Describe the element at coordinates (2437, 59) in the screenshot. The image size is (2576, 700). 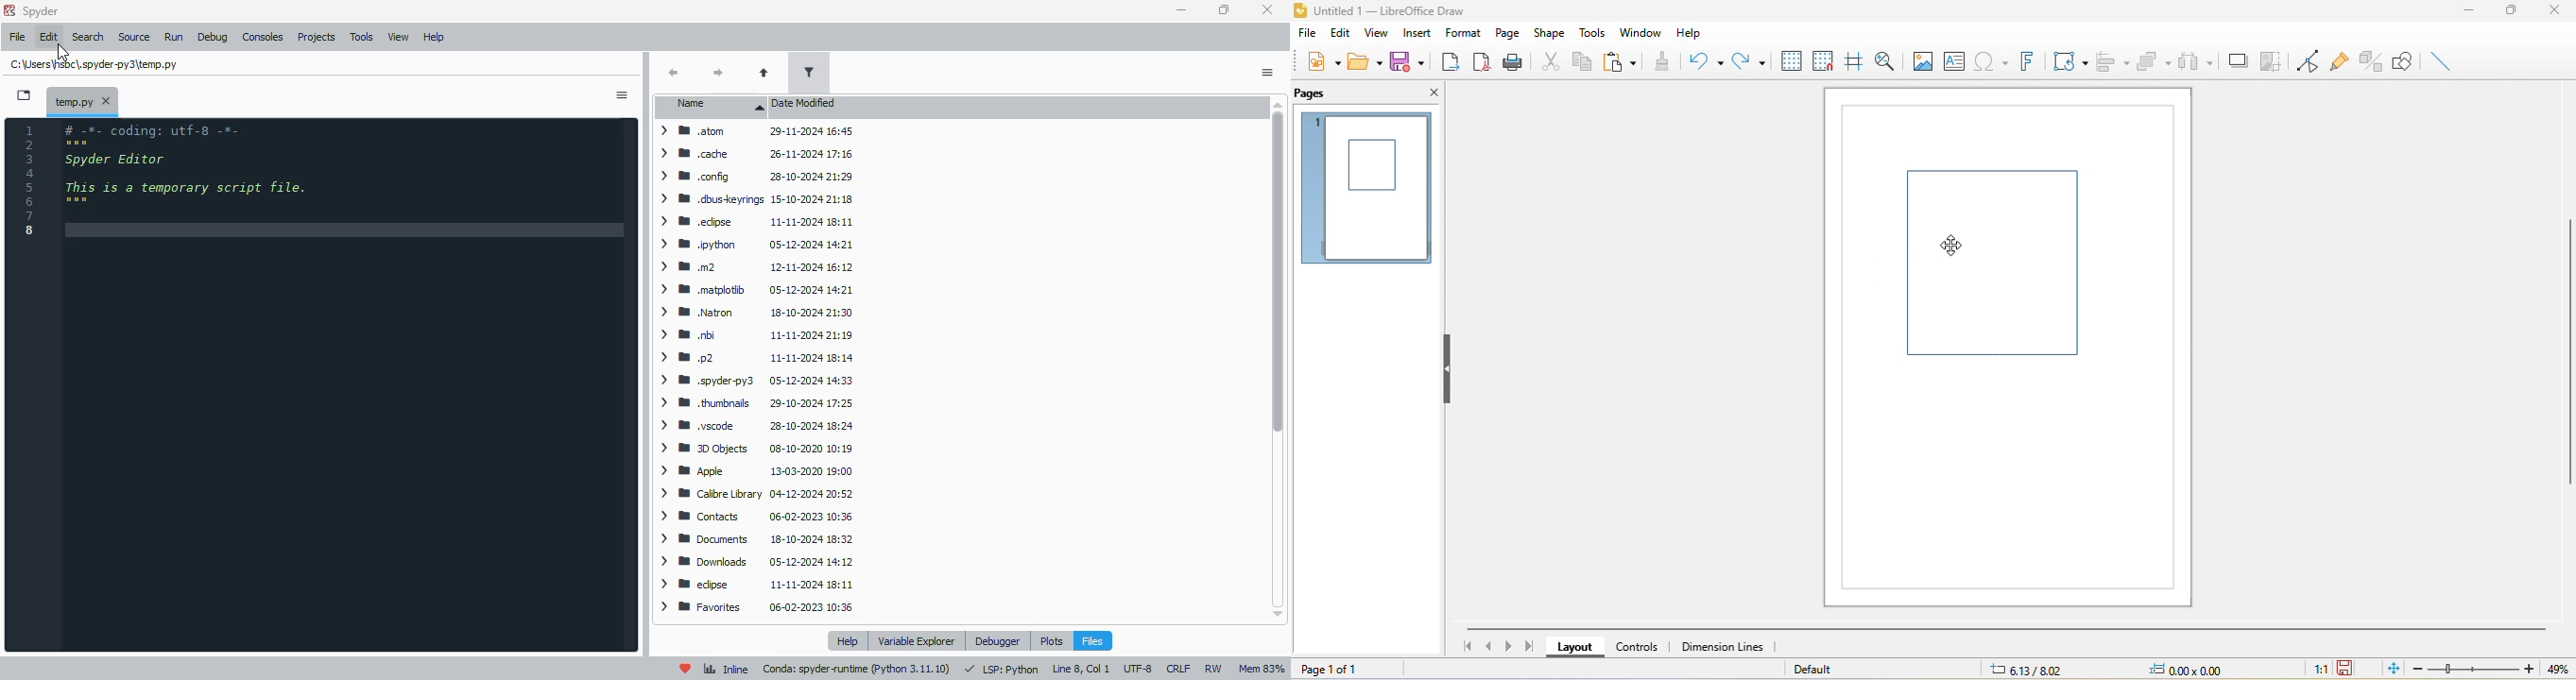
I see `insert line` at that location.